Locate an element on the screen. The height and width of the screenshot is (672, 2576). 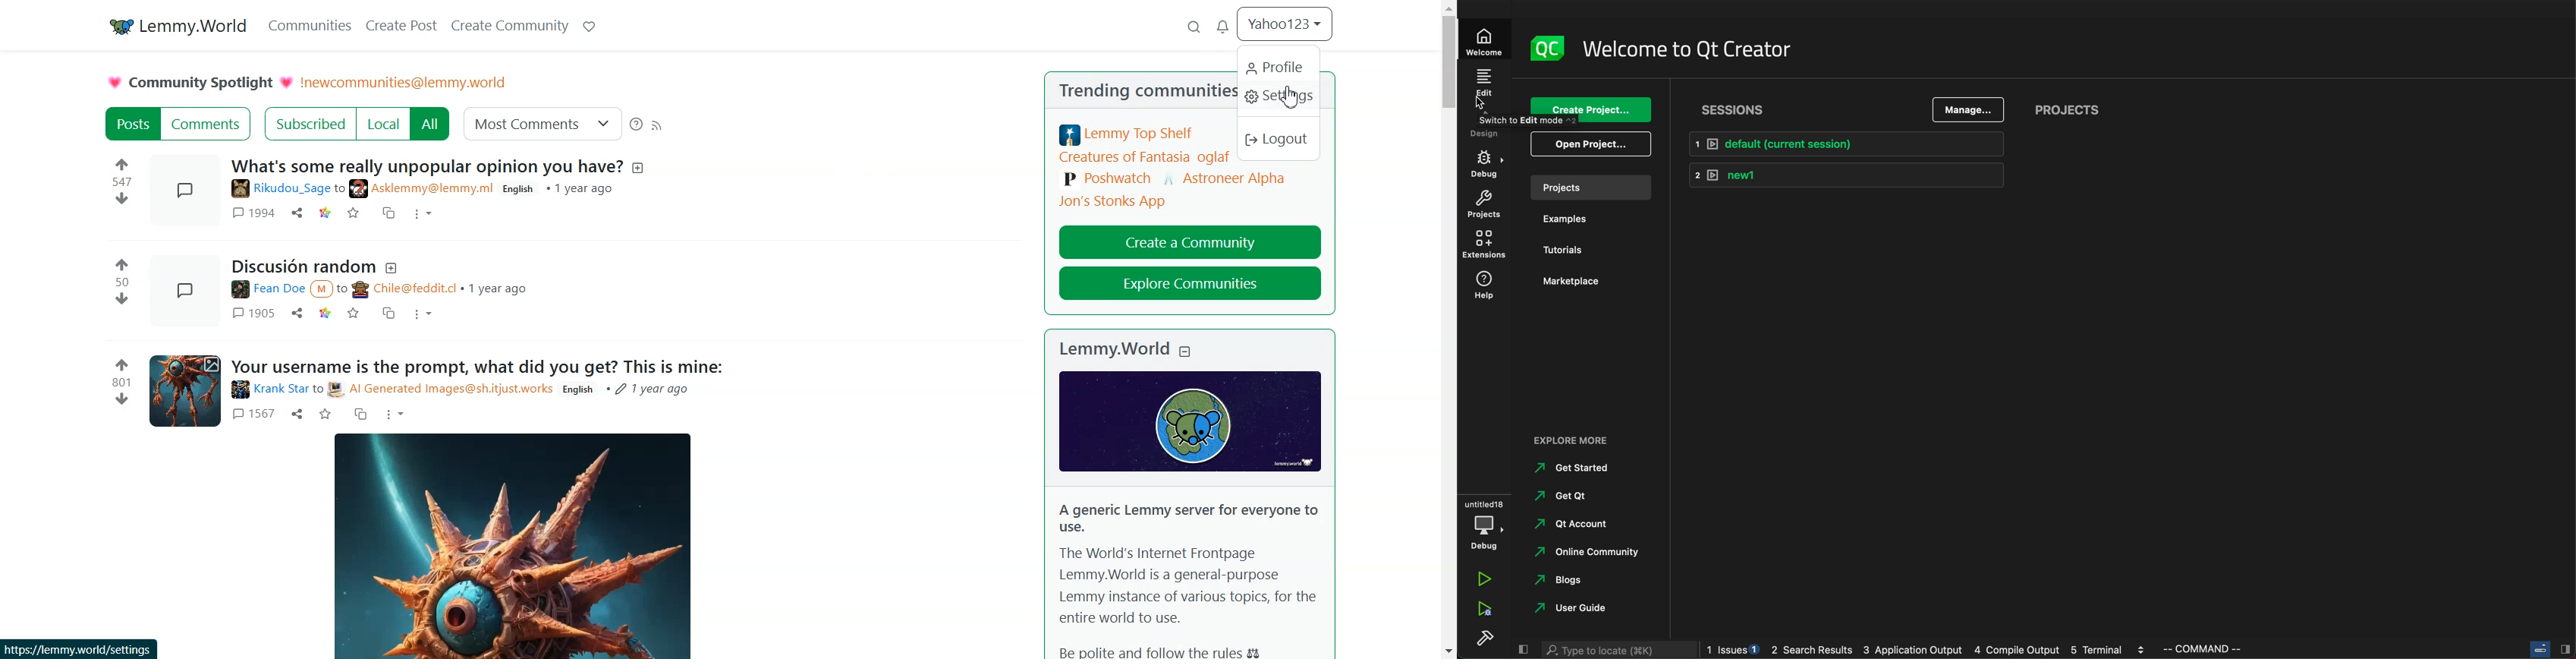
save is located at coordinates (326, 414).